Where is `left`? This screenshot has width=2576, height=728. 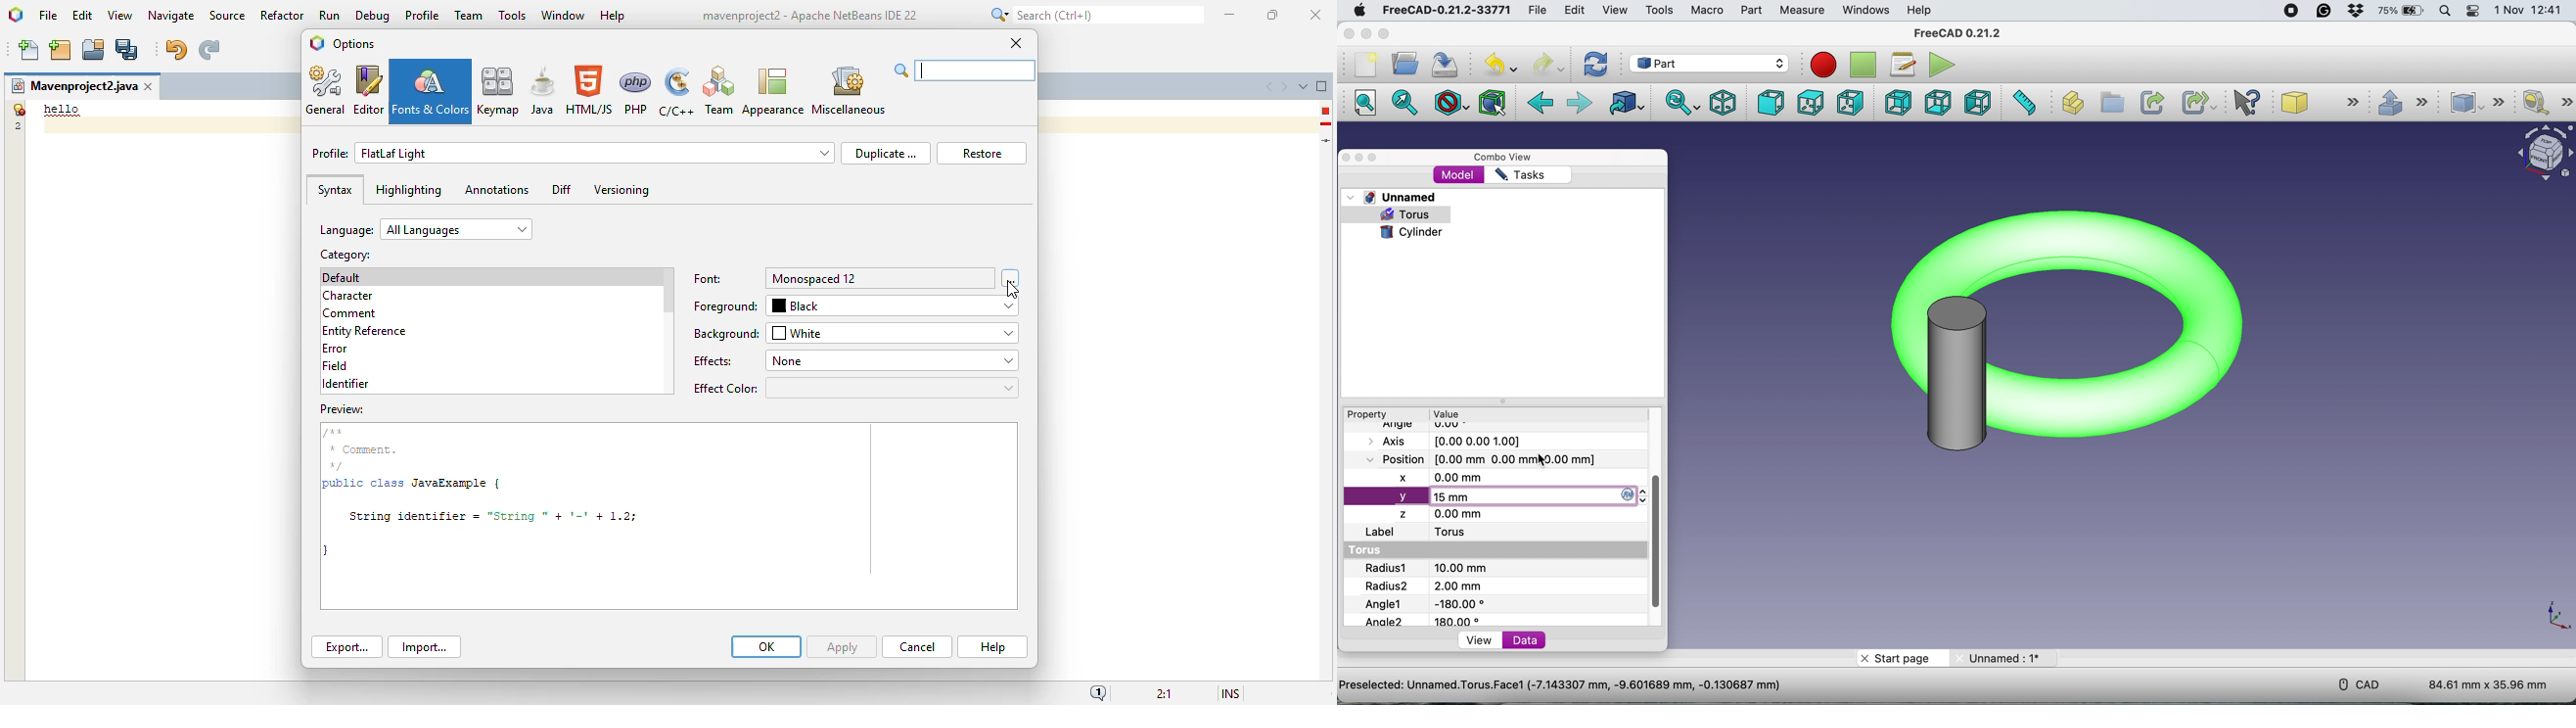
left is located at coordinates (1977, 104).